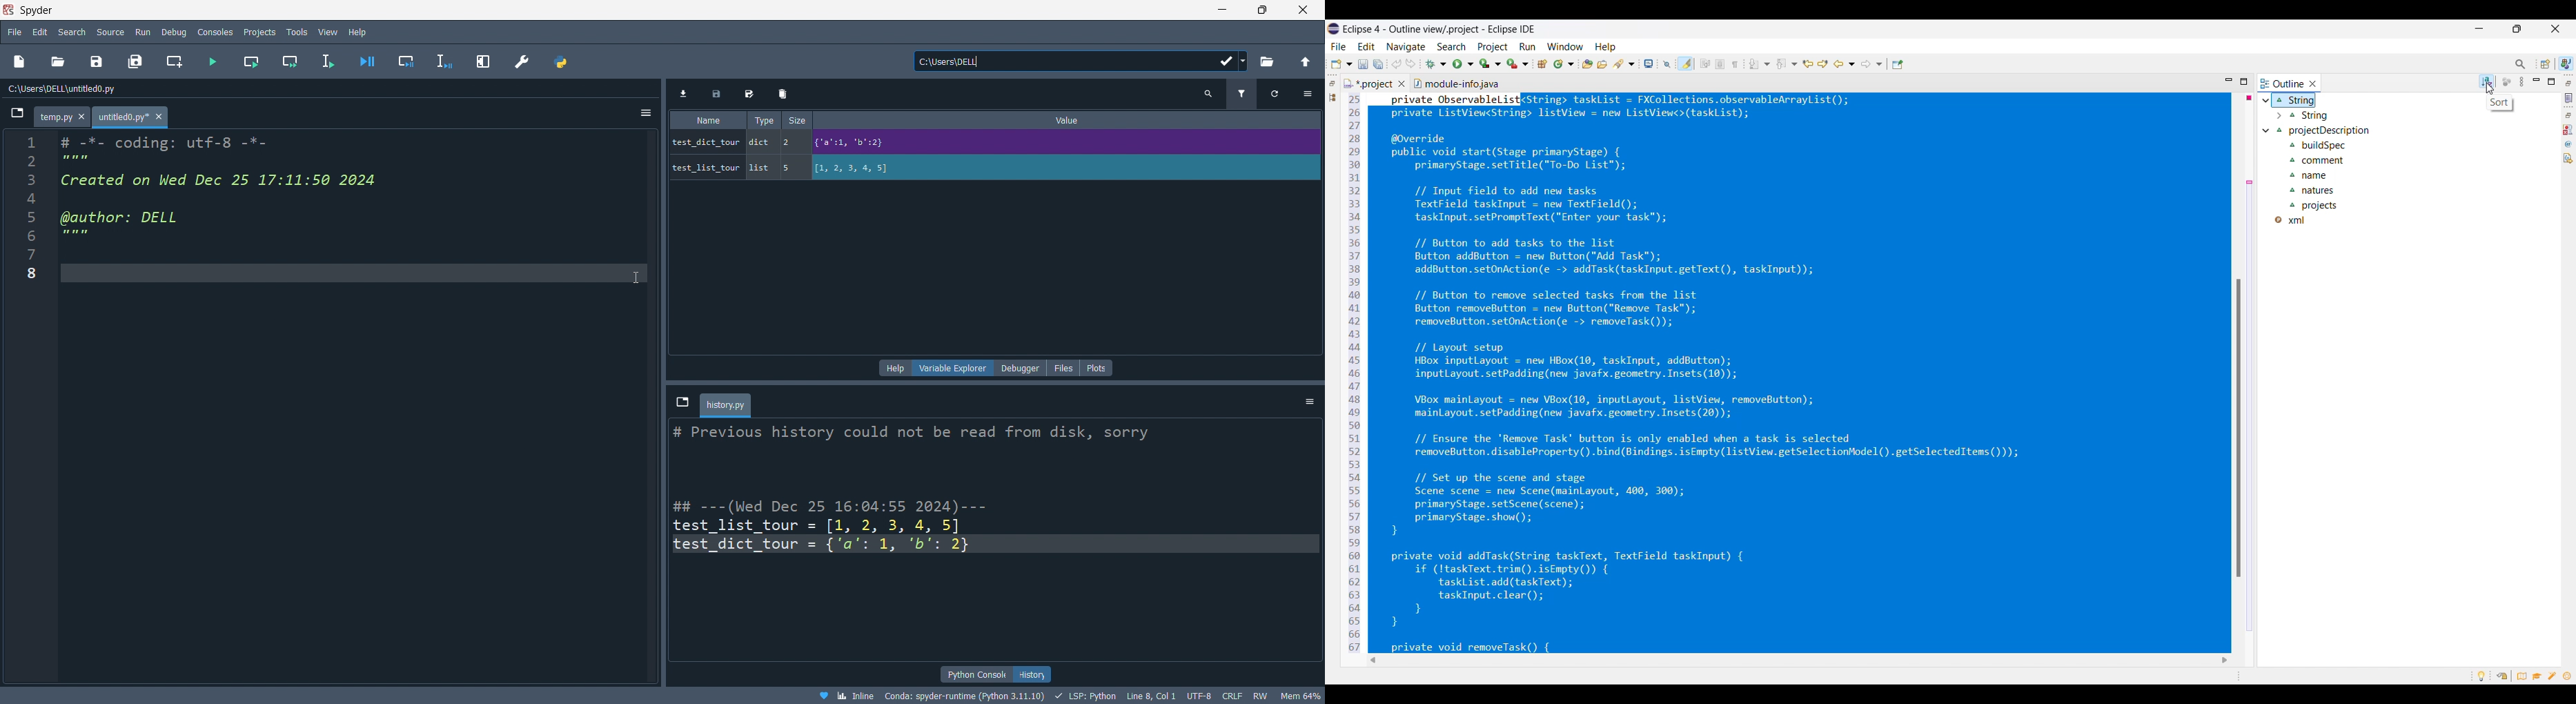 The height and width of the screenshot is (728, 2576). What do you see at coordinates (21, 62) in the screenshot?
I see `new file` at bounding box center [21, 62].